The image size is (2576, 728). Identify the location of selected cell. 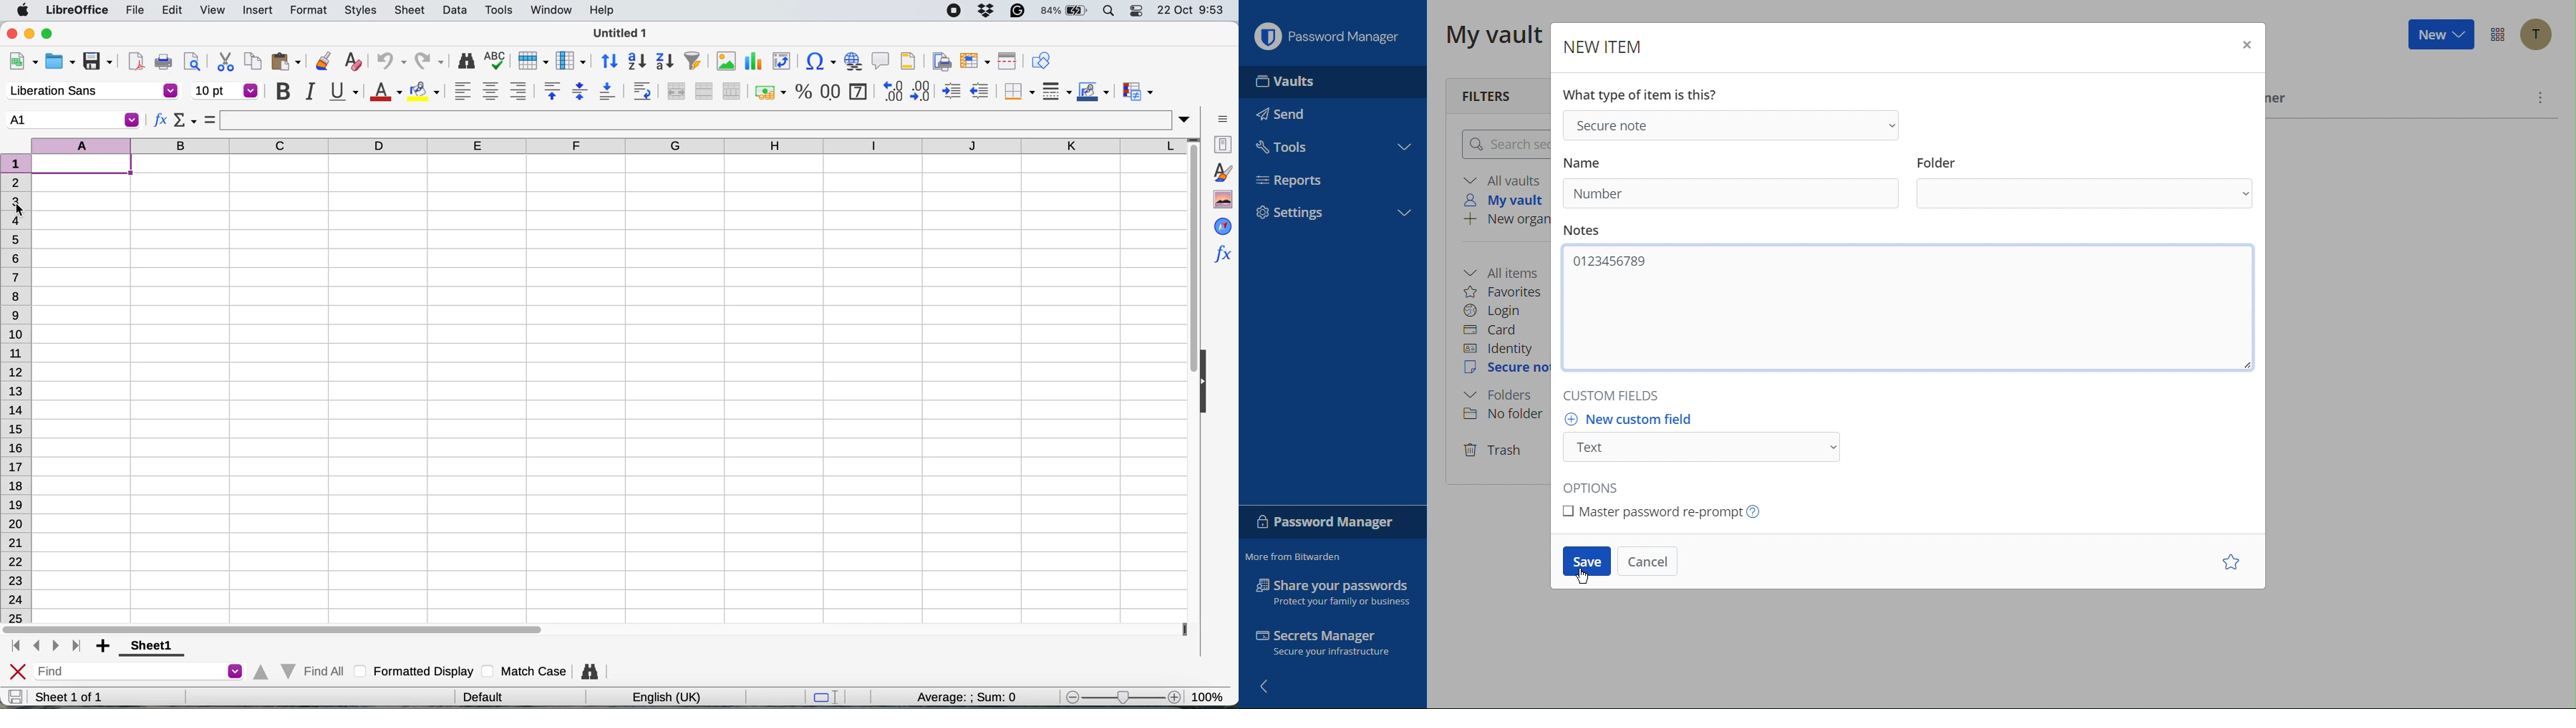
(71, 120).